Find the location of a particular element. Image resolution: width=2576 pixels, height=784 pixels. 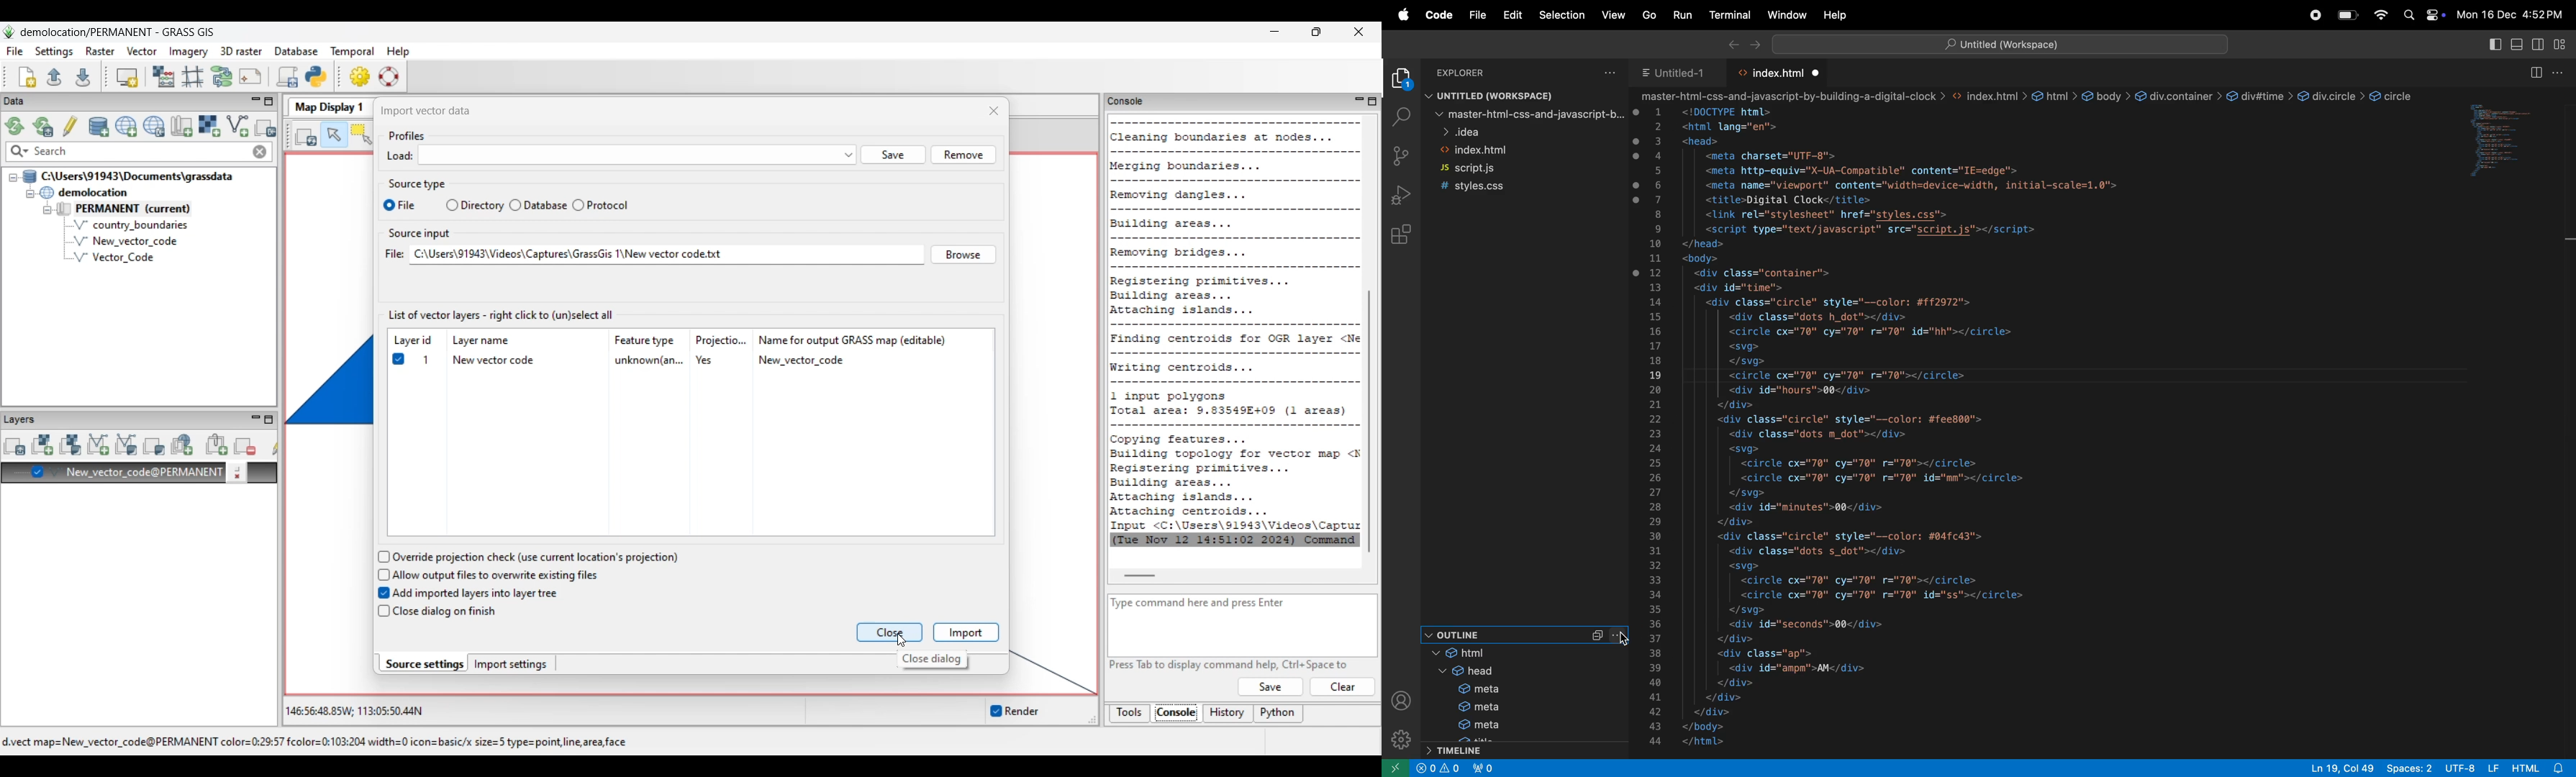

line col is located at coordinates (2341, 768).